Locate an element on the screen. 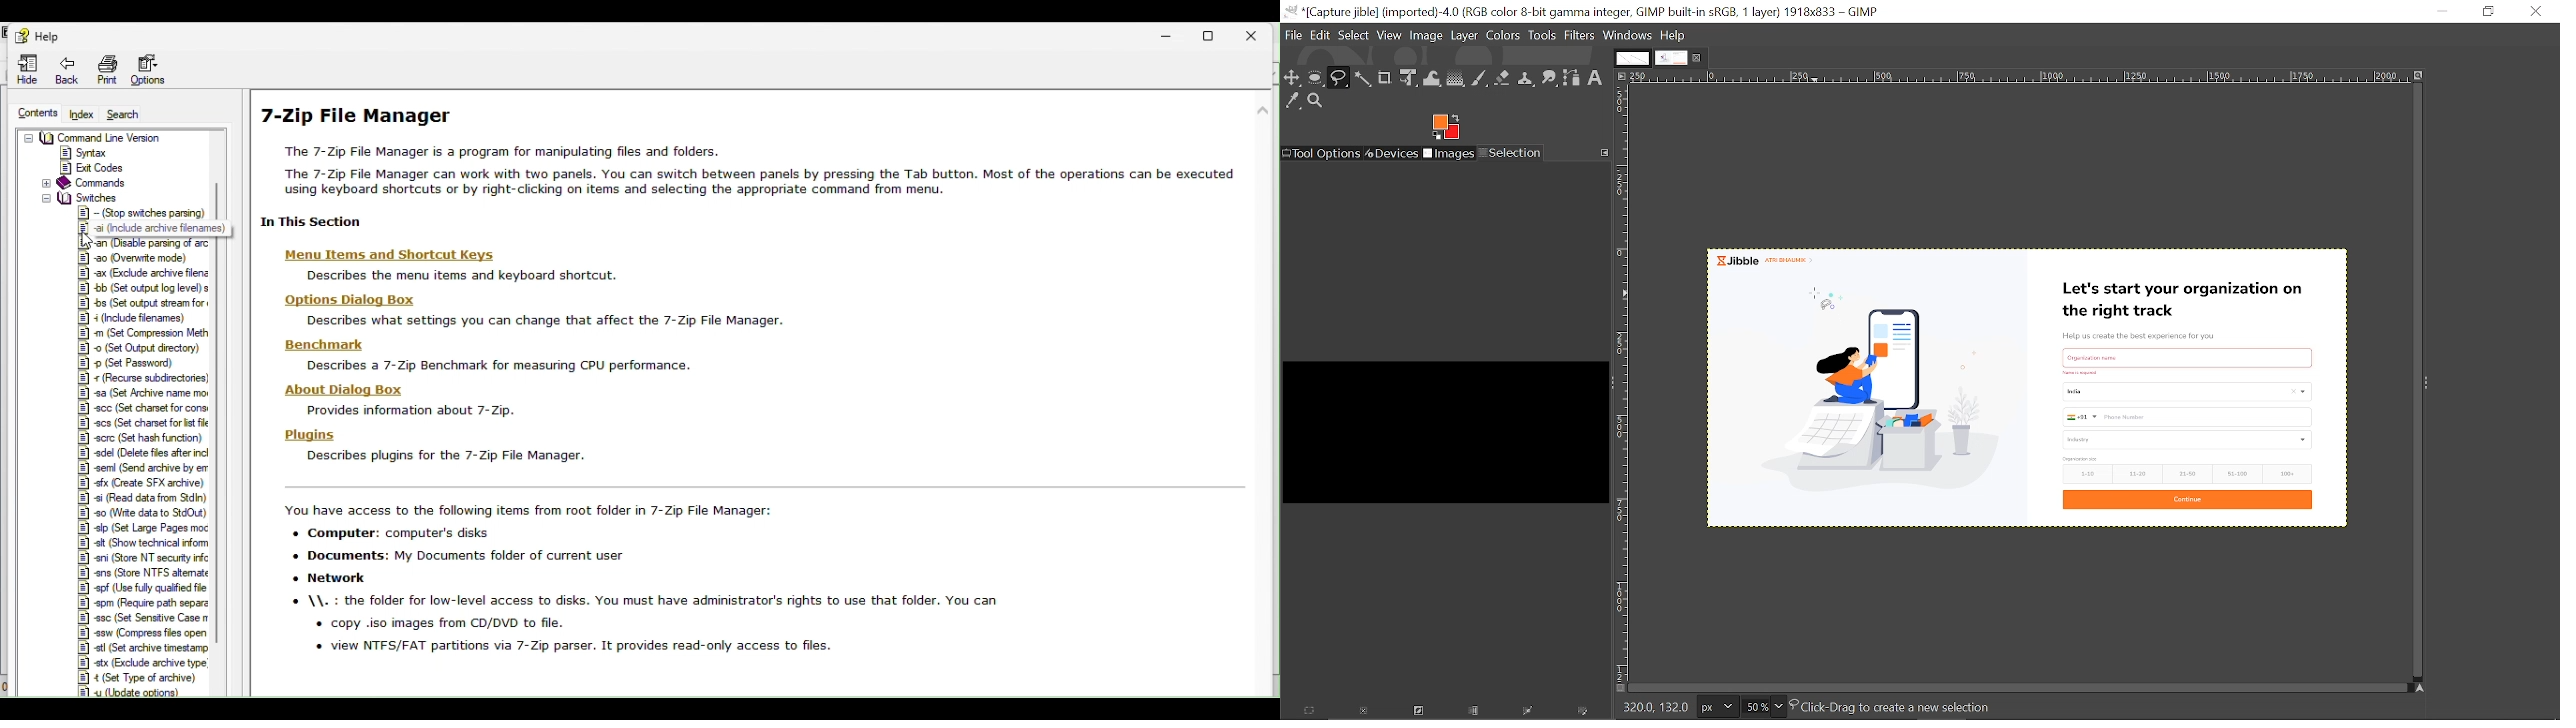 Image resolution: width=2576 pixels, height=728 pixels. |&] sem (Send archive by is located at coordinates (142, 469).